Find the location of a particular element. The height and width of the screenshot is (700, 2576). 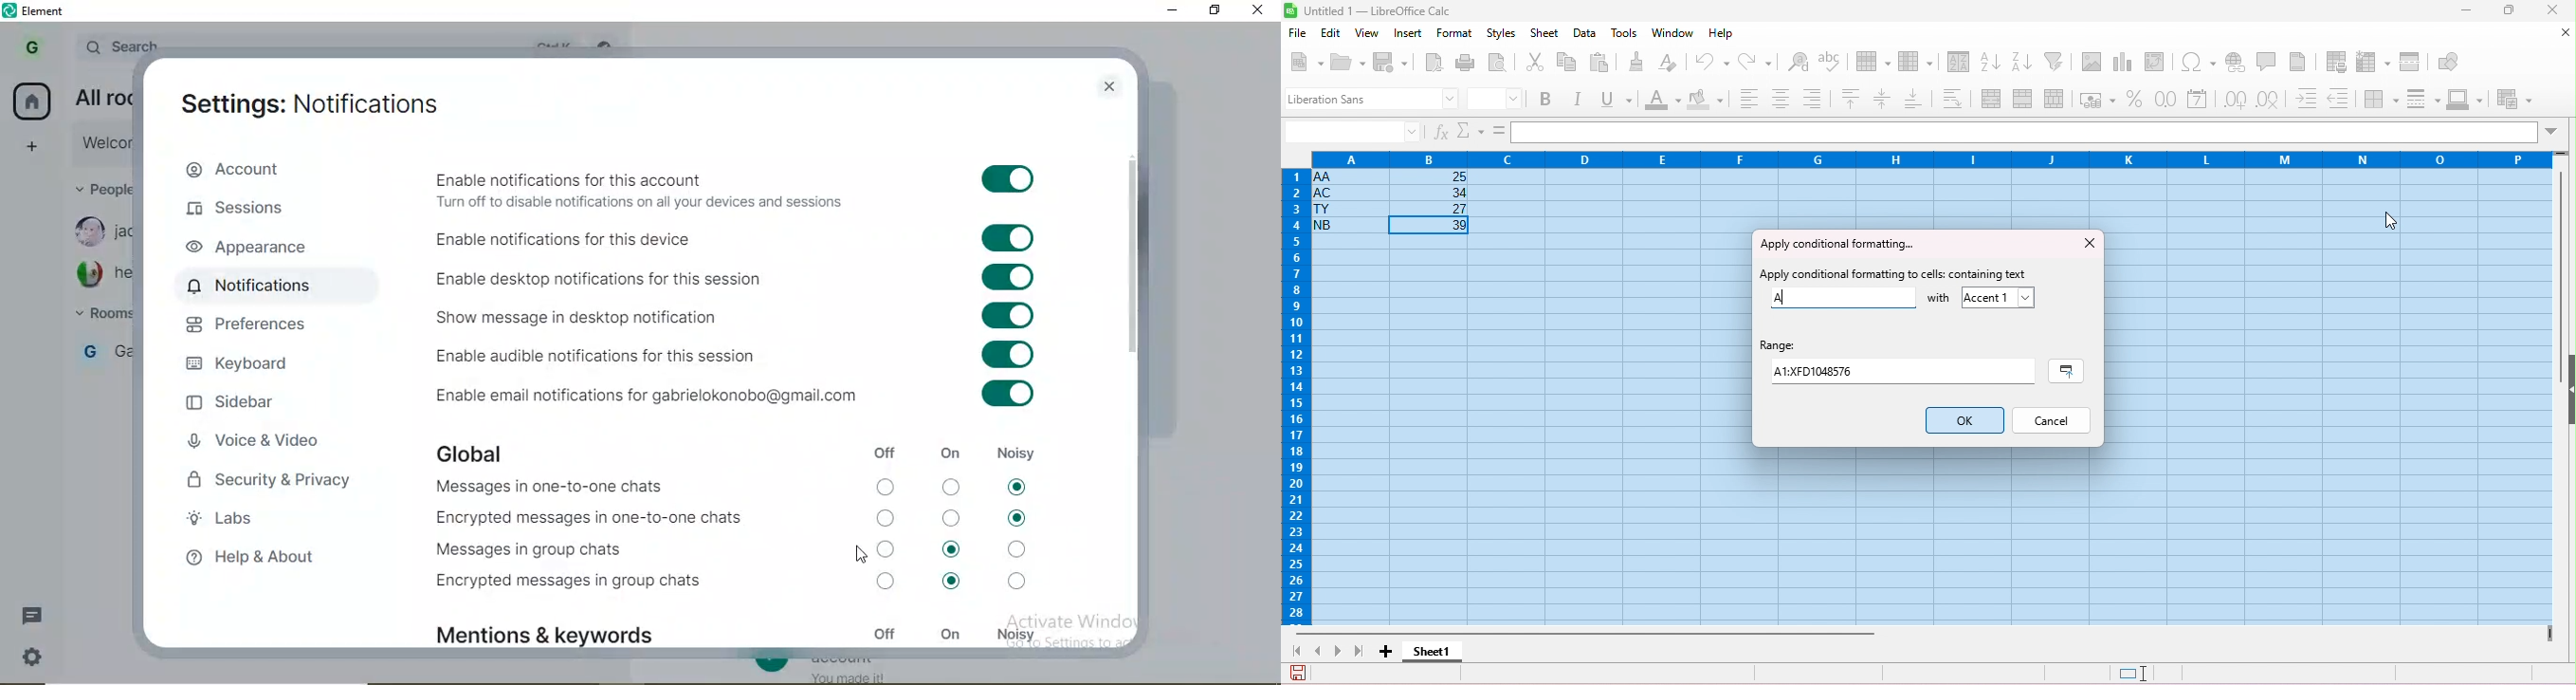

align top is located at coordinates (1851, 98).